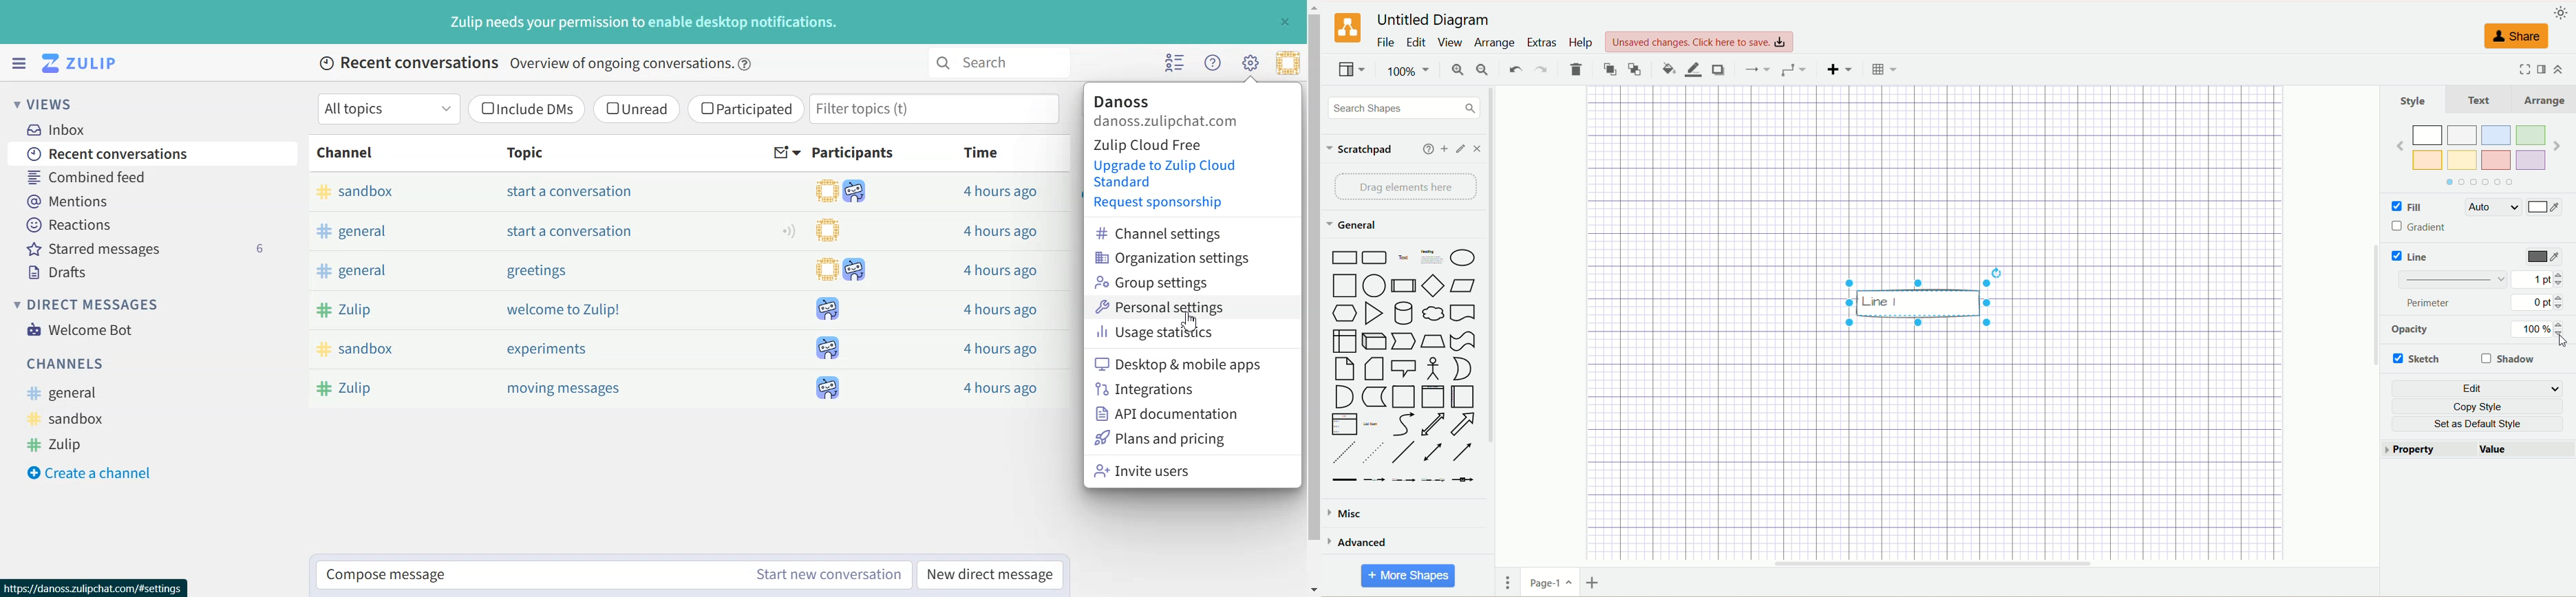  Describe the element at coordinates (1211, 62) in the screenshot. I see `Help Menu` at that location.